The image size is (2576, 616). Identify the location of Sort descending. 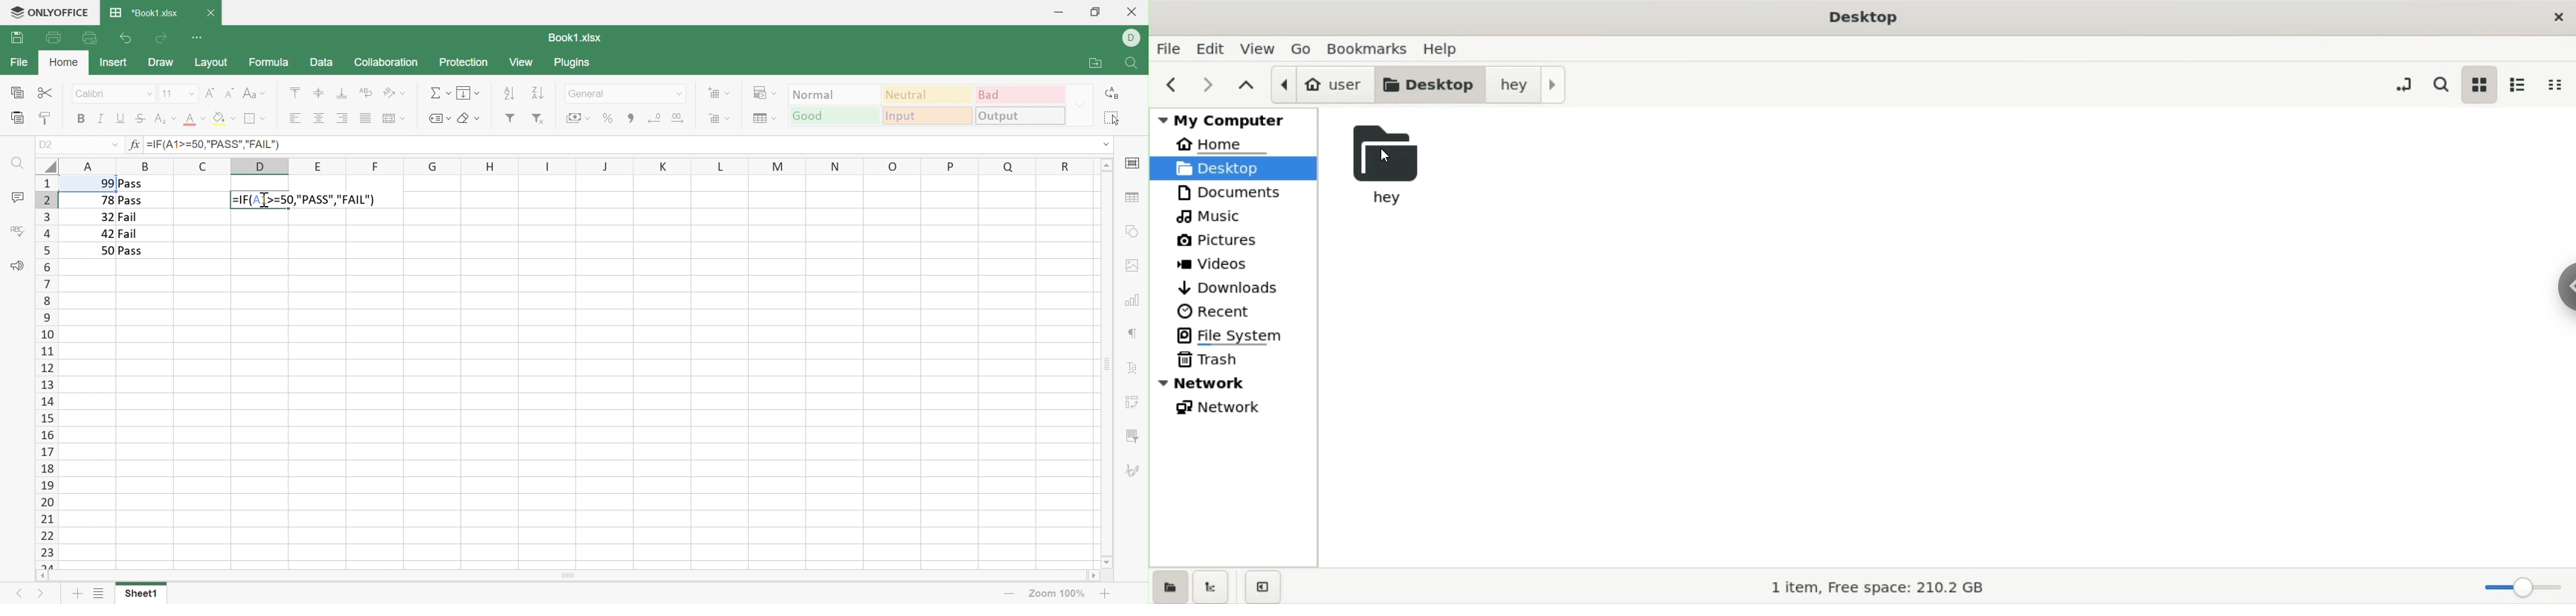
(508, 92).